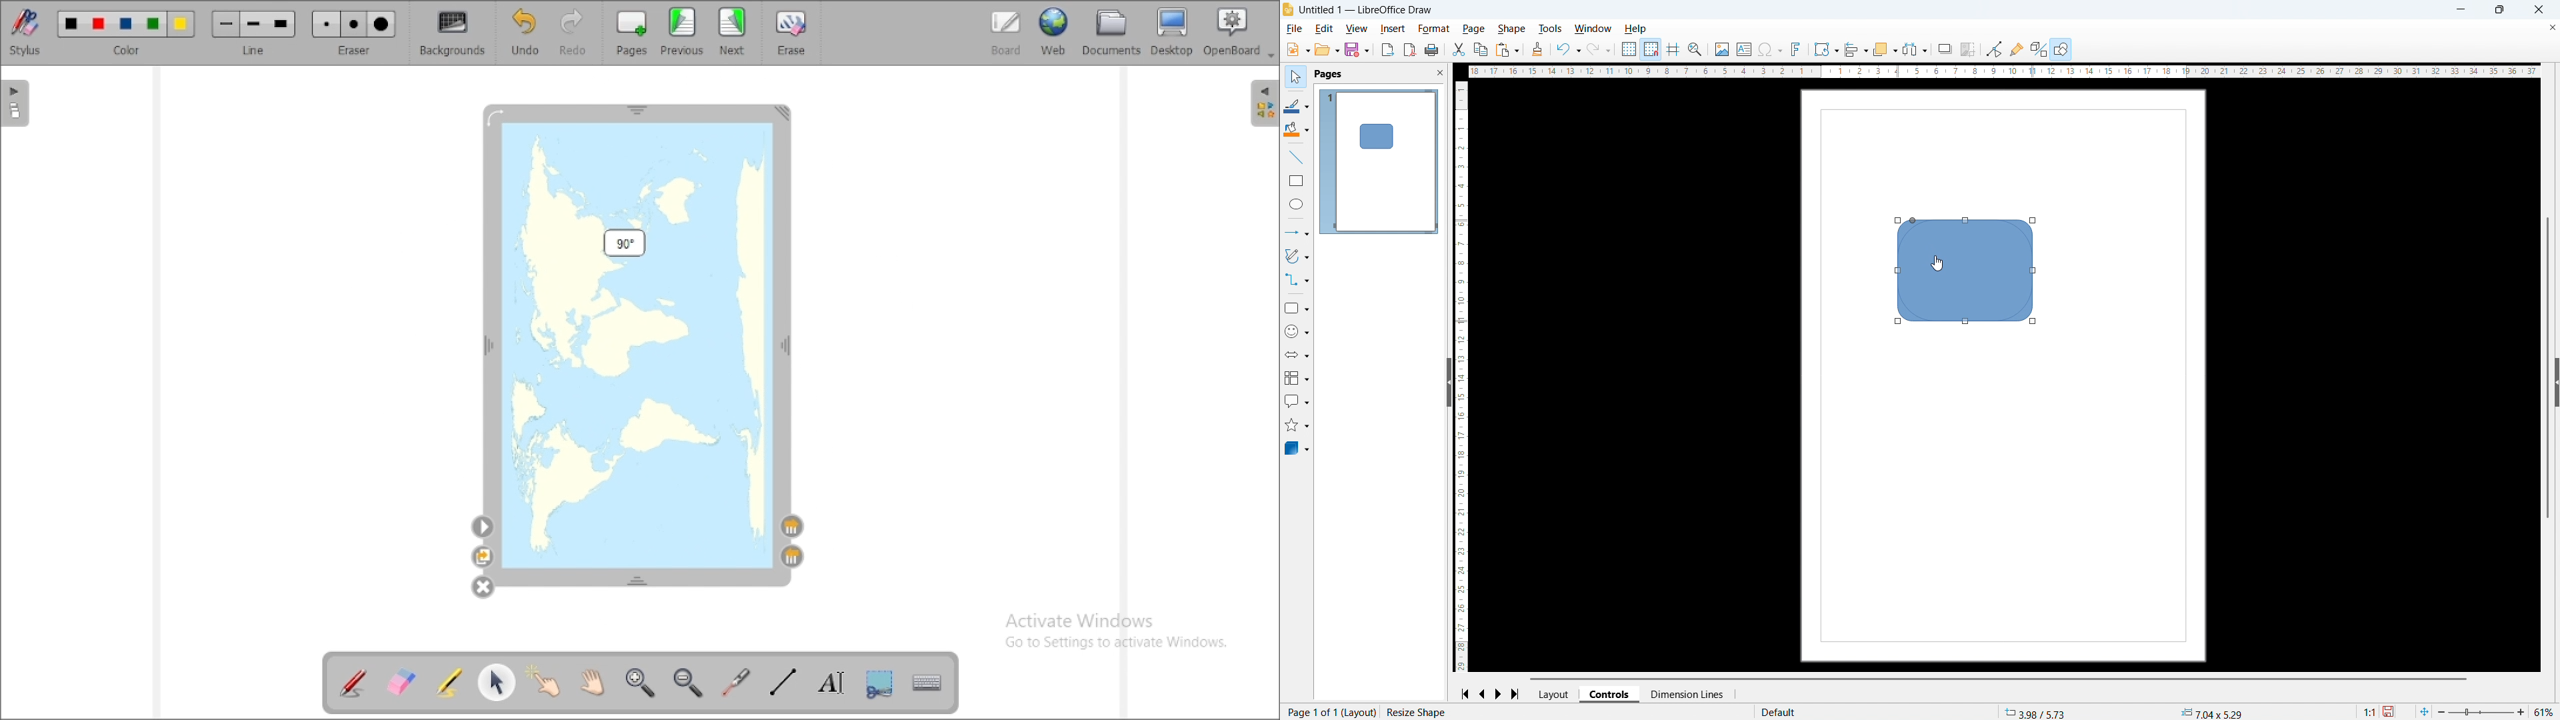 This screenshot has width=2576, height=728. What do you see at coordinates (1480, 49) in the screenshot?
I see `Copy ` at bounding box center [1480, 49].